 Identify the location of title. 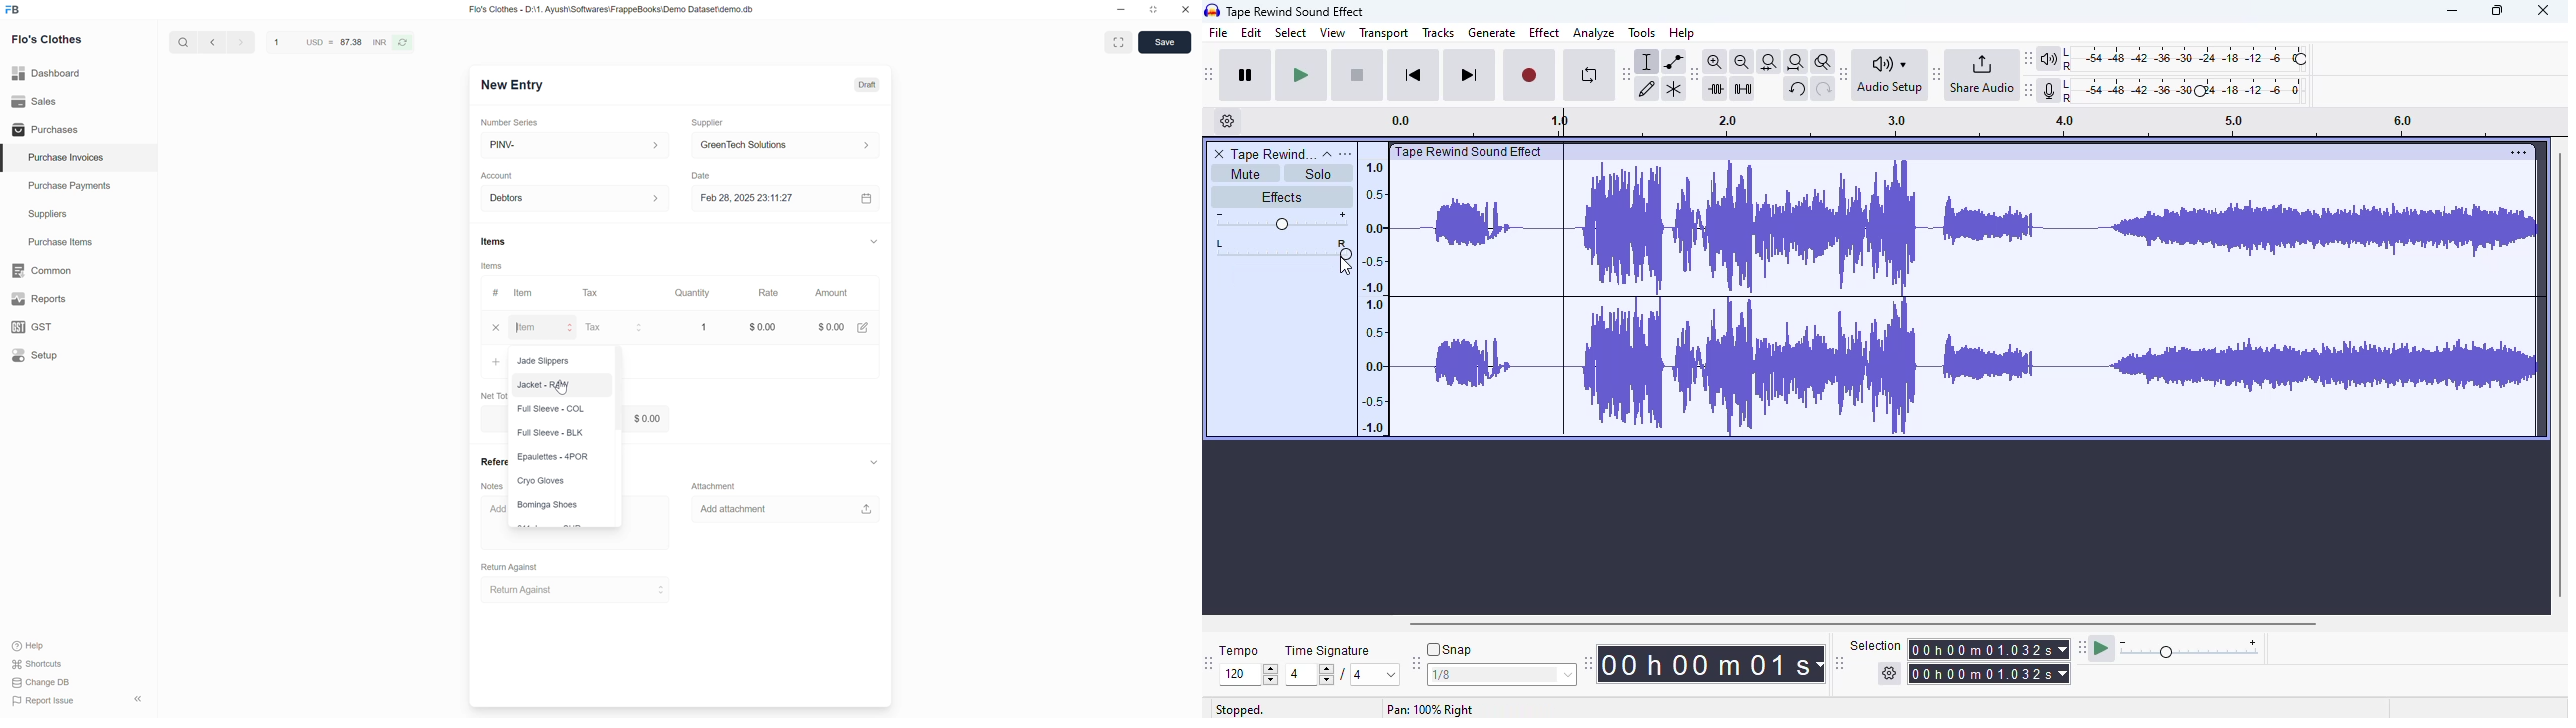
(1296, 12).